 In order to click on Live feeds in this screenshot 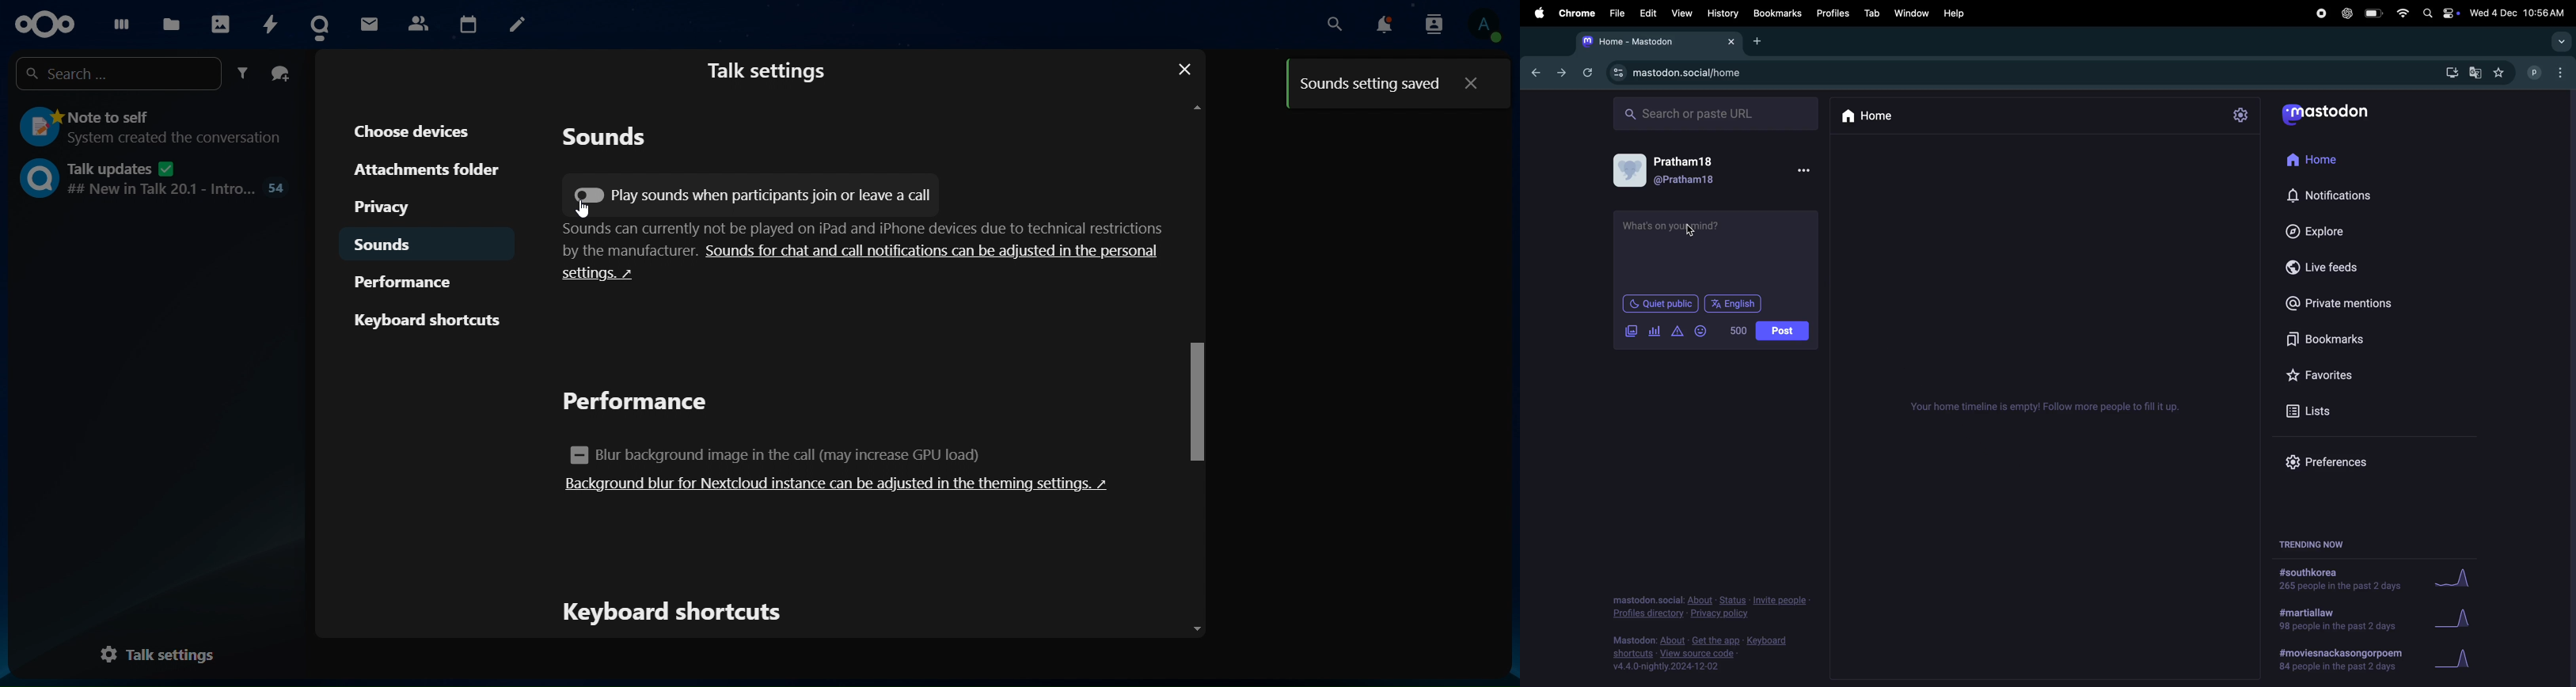, I will do `click(2331, 266)`.